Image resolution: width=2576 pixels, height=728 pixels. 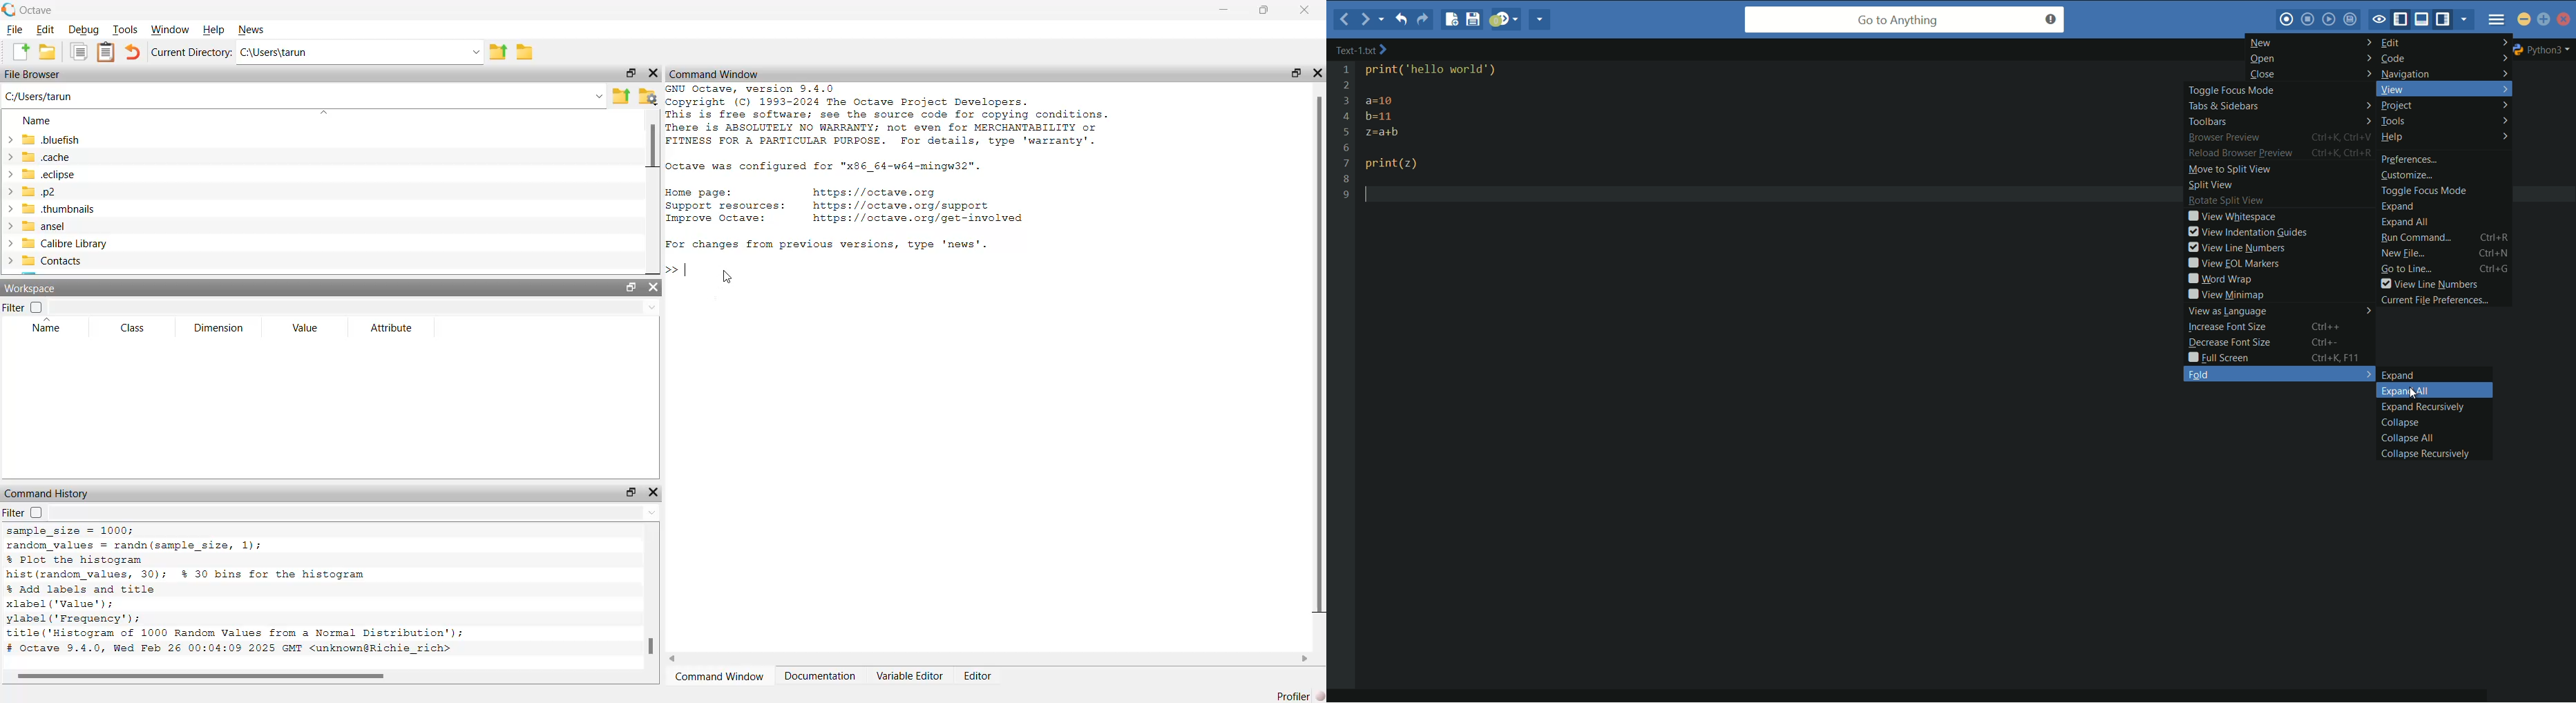 What do you see at coordinates (652, 146) in the screenshot?
I see `scroll bar` at bounding box center [652, 146].